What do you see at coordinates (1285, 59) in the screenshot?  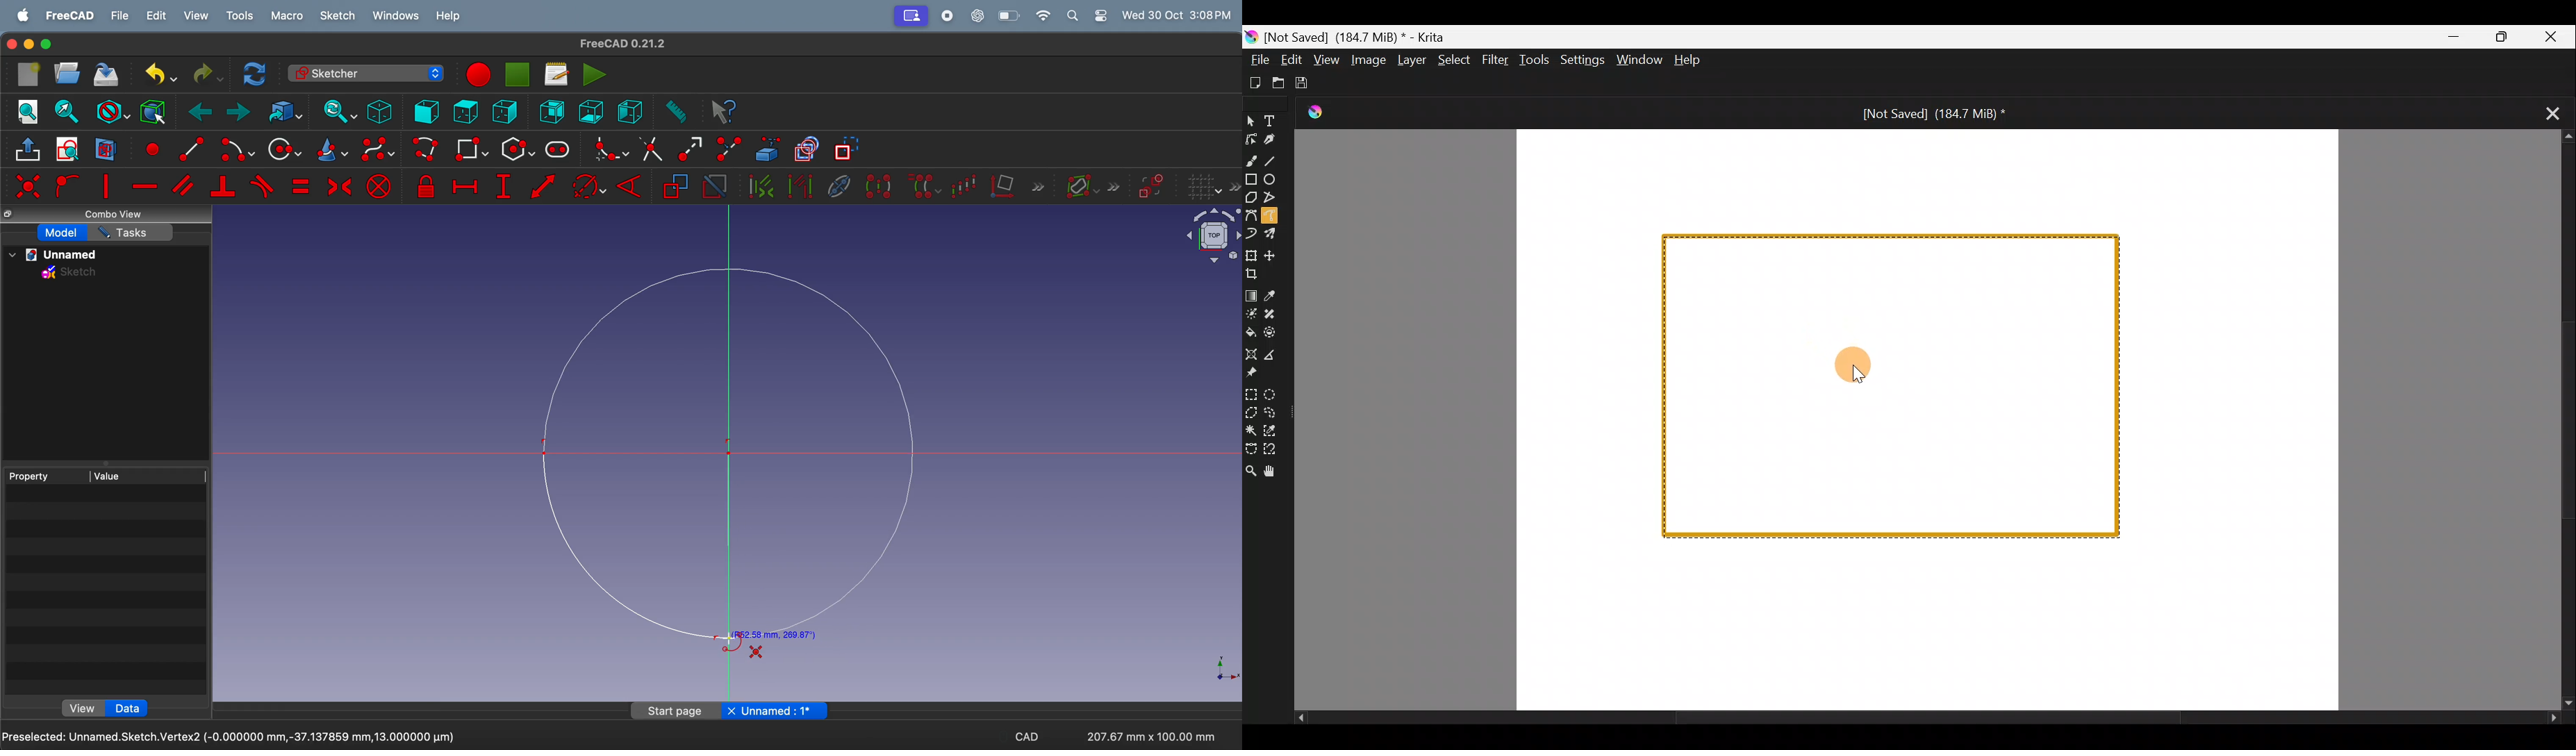 I see `Edit` at bounding box center [1285, 59].